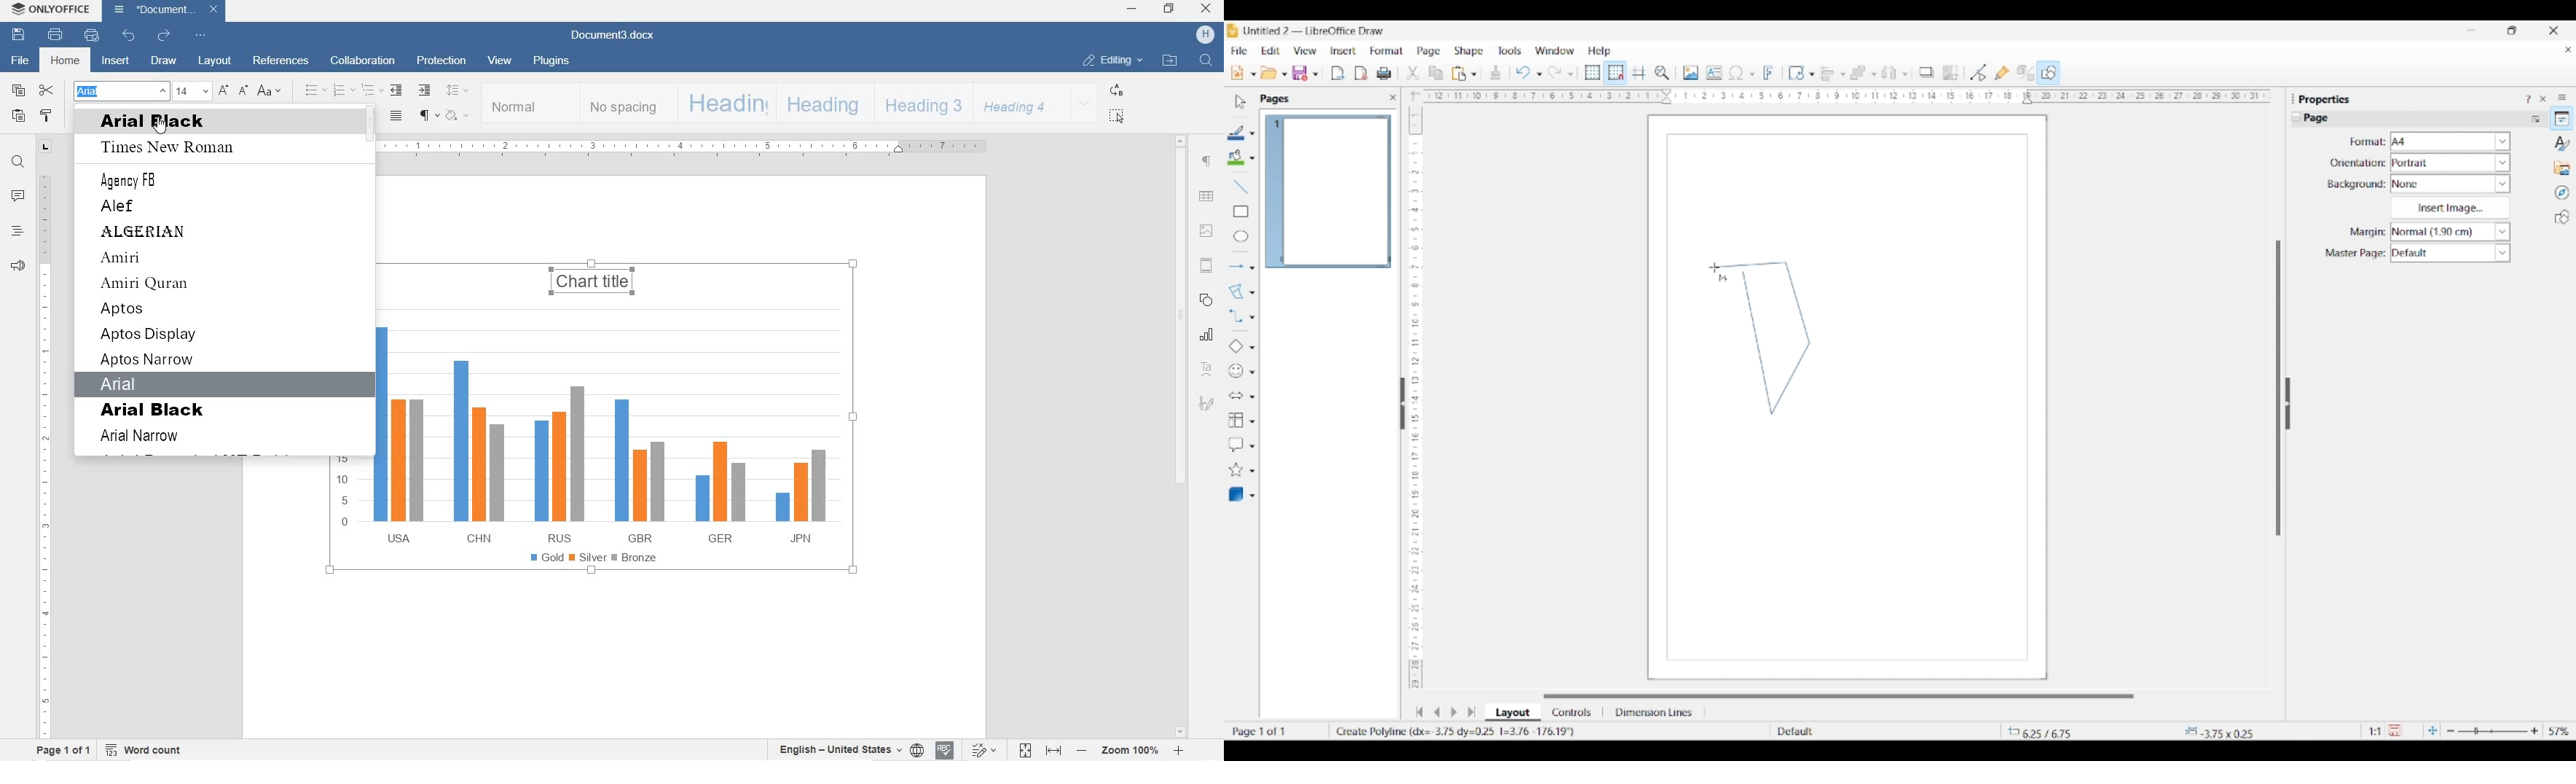  I want to click on Rectangle, so click(1241, 211).